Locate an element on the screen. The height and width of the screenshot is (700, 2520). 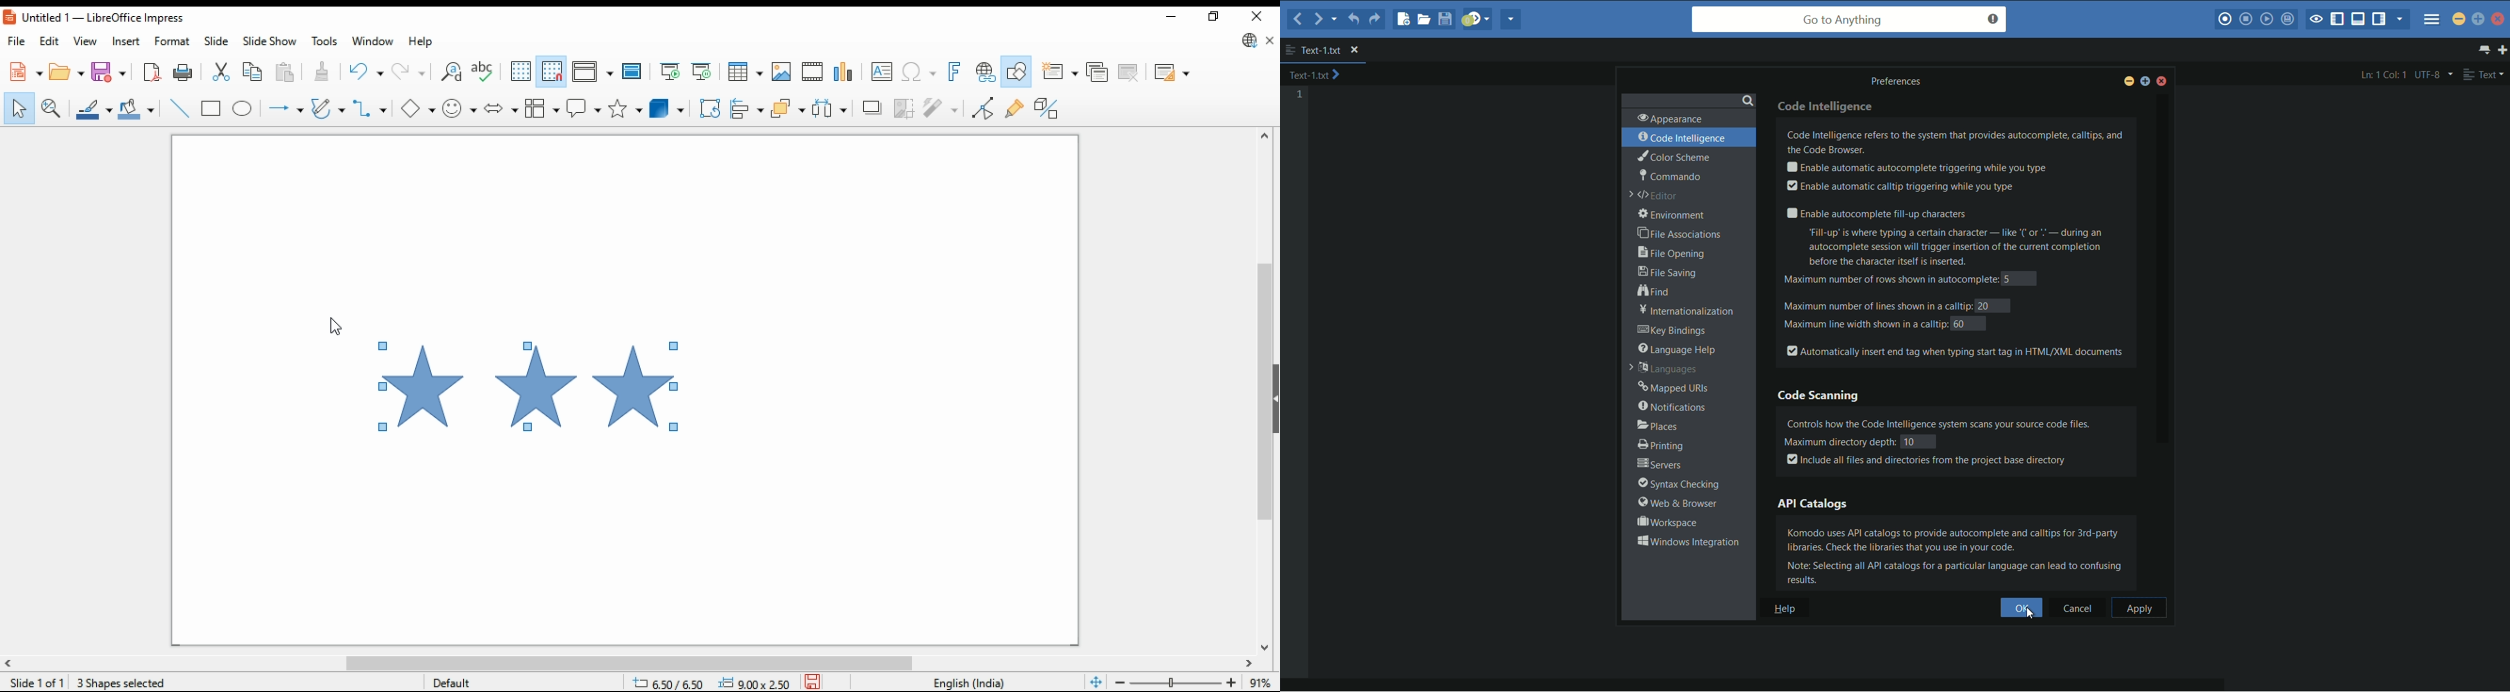
minimize is located at coordinates (1176, 17).